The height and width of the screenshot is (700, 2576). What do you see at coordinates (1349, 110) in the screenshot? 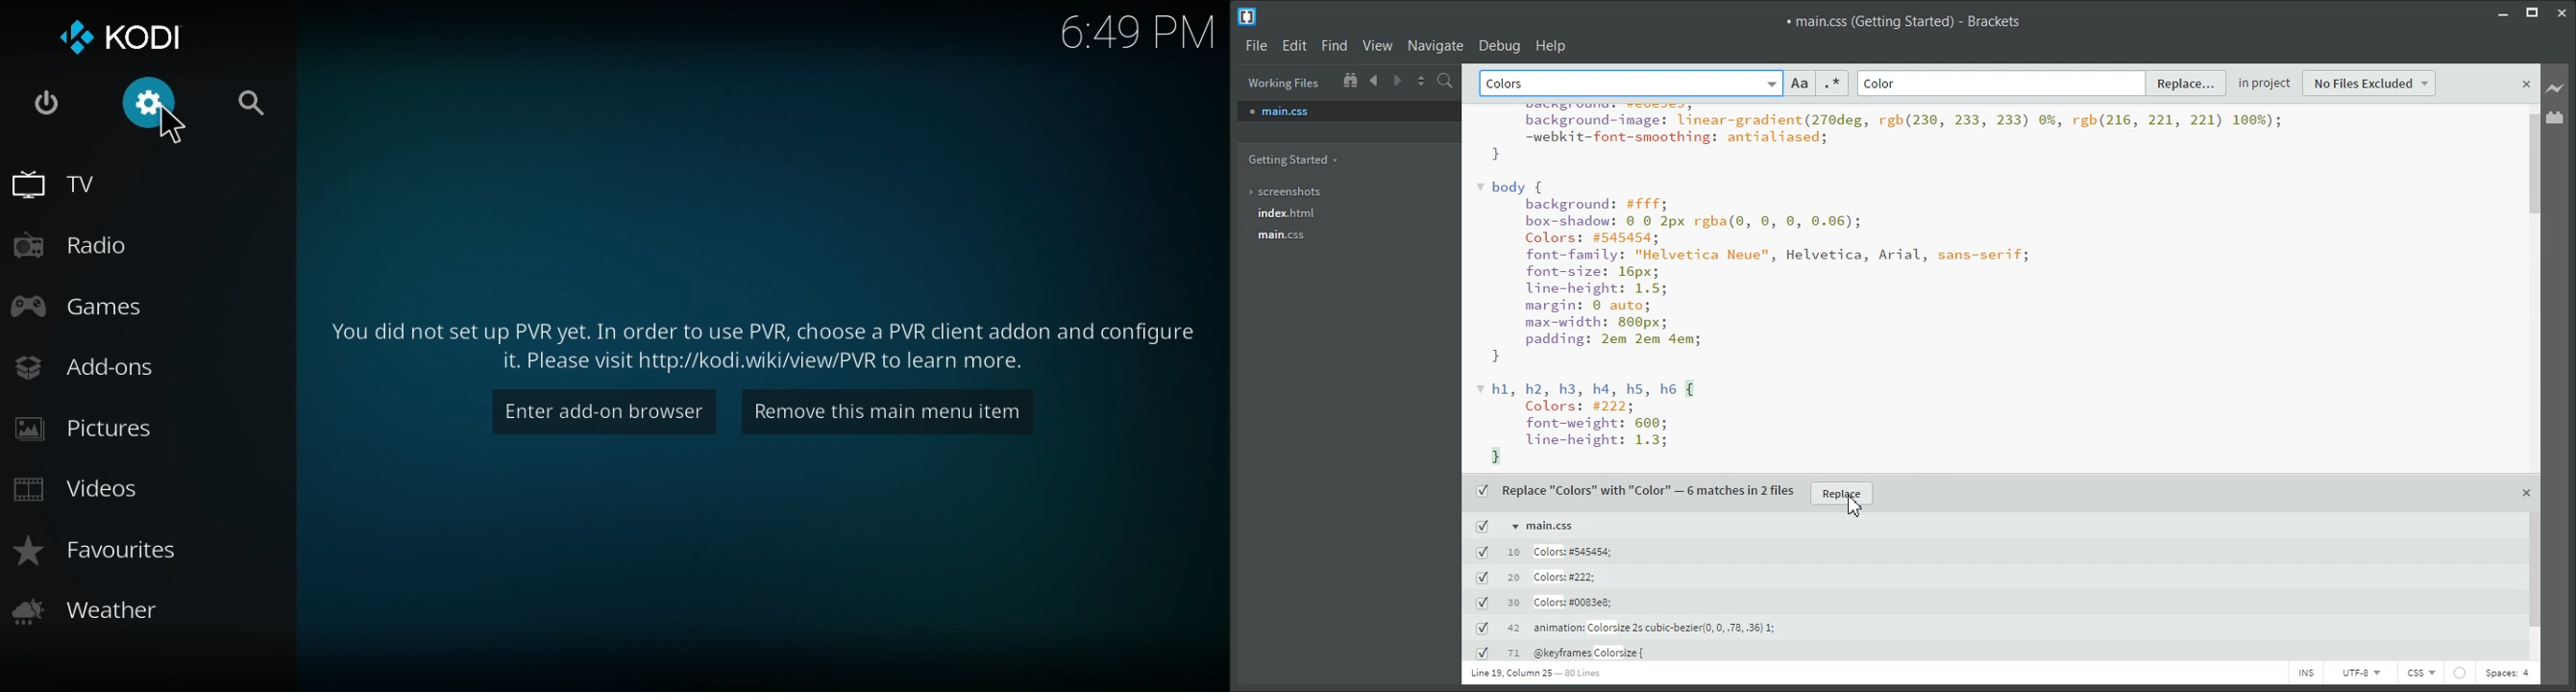
I see `main.css` at bounding box center [1349, 110].